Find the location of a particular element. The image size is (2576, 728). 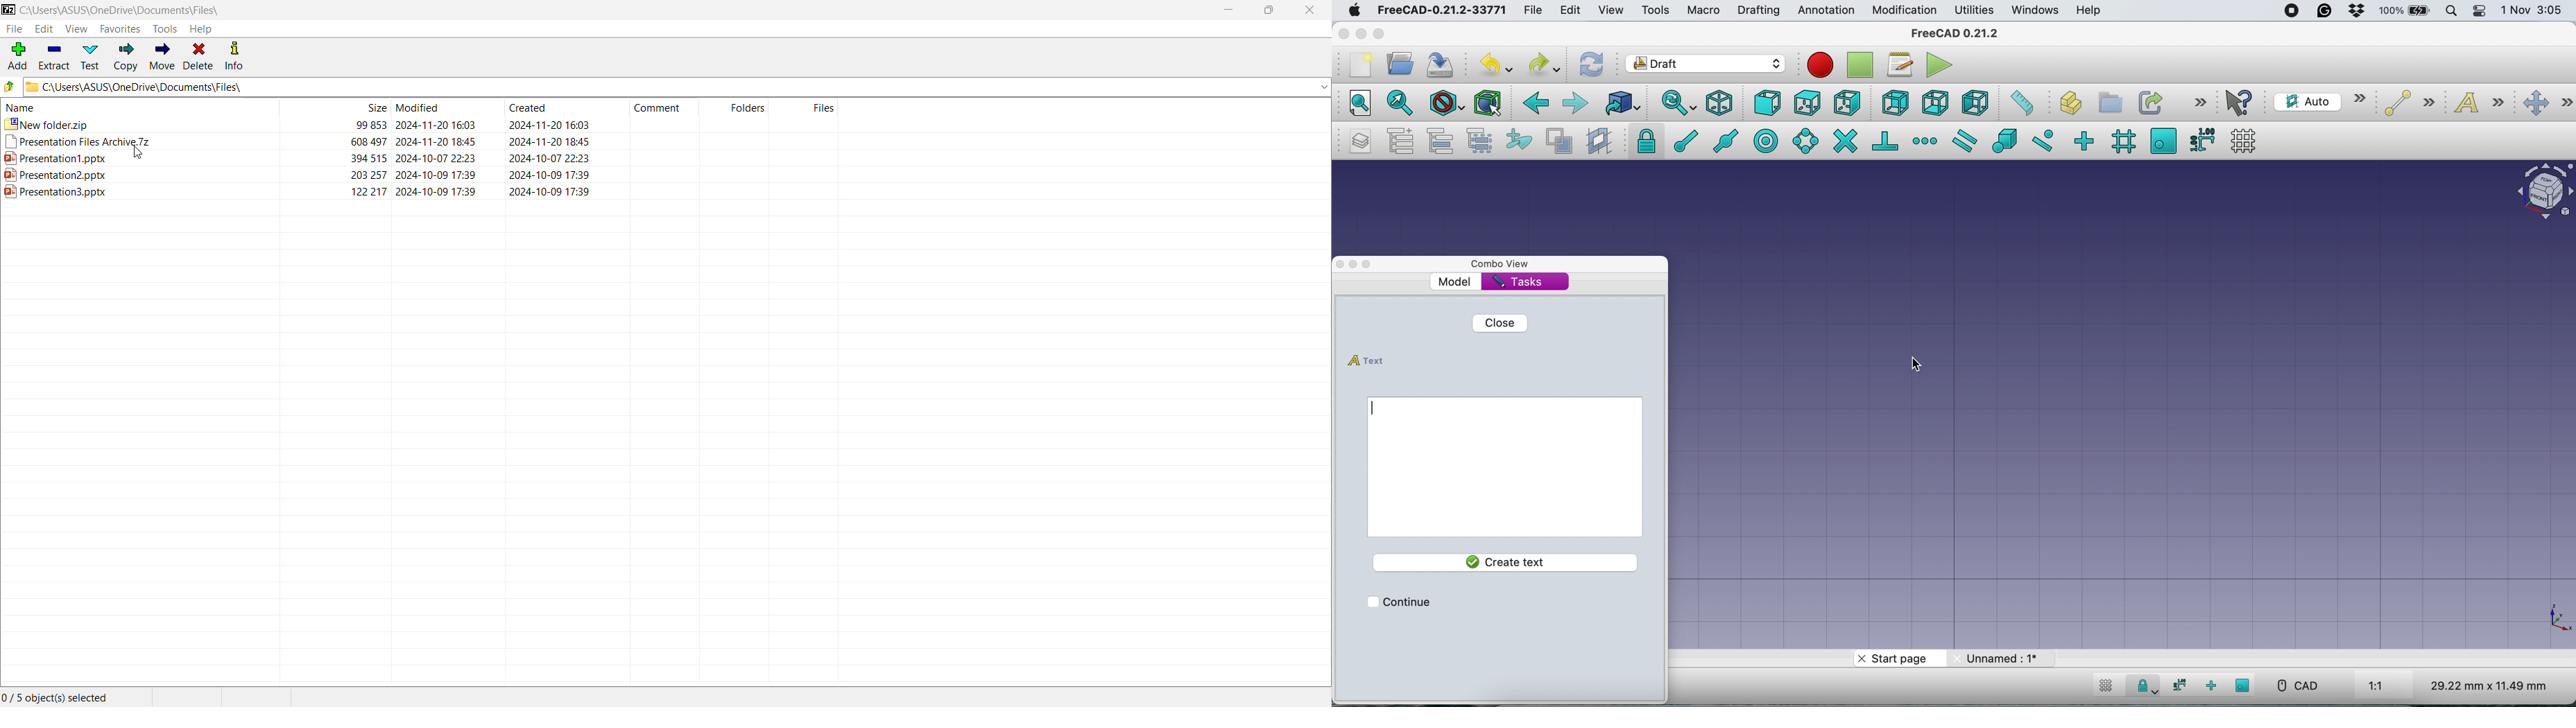

continue is located at coordinates (1398, 603).